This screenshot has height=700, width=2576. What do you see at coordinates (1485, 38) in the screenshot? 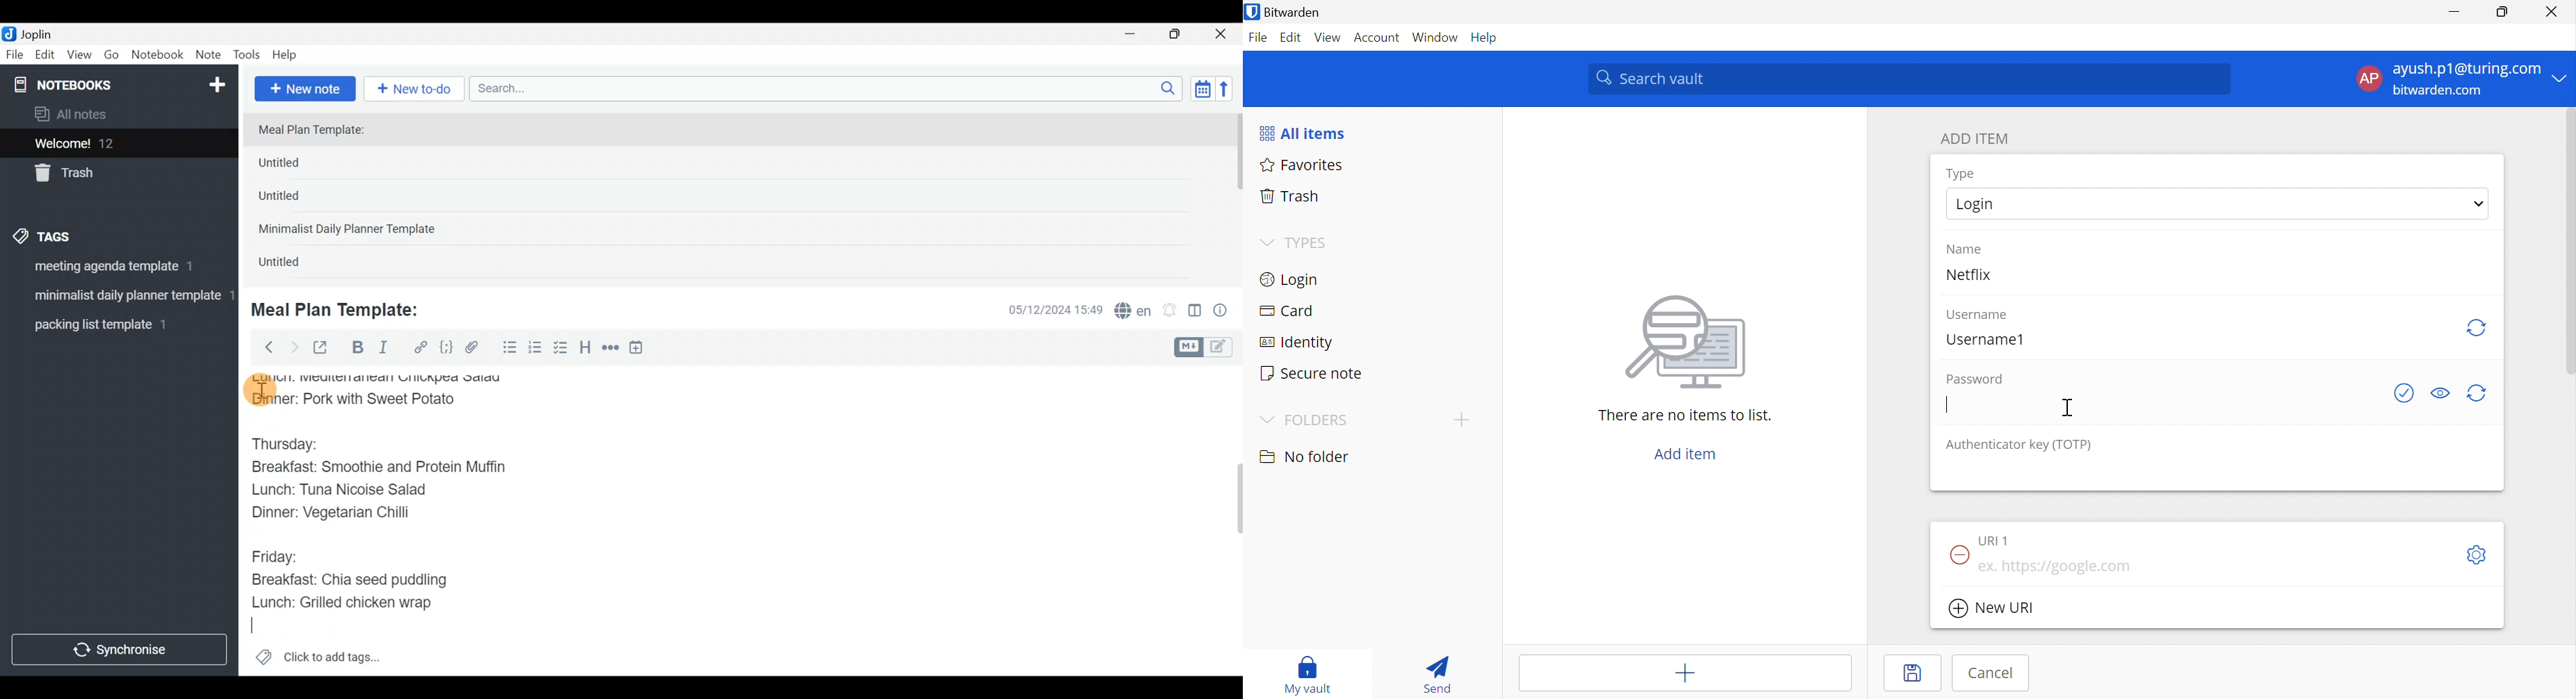
I see `Help` at bounding box center [1485, 38].